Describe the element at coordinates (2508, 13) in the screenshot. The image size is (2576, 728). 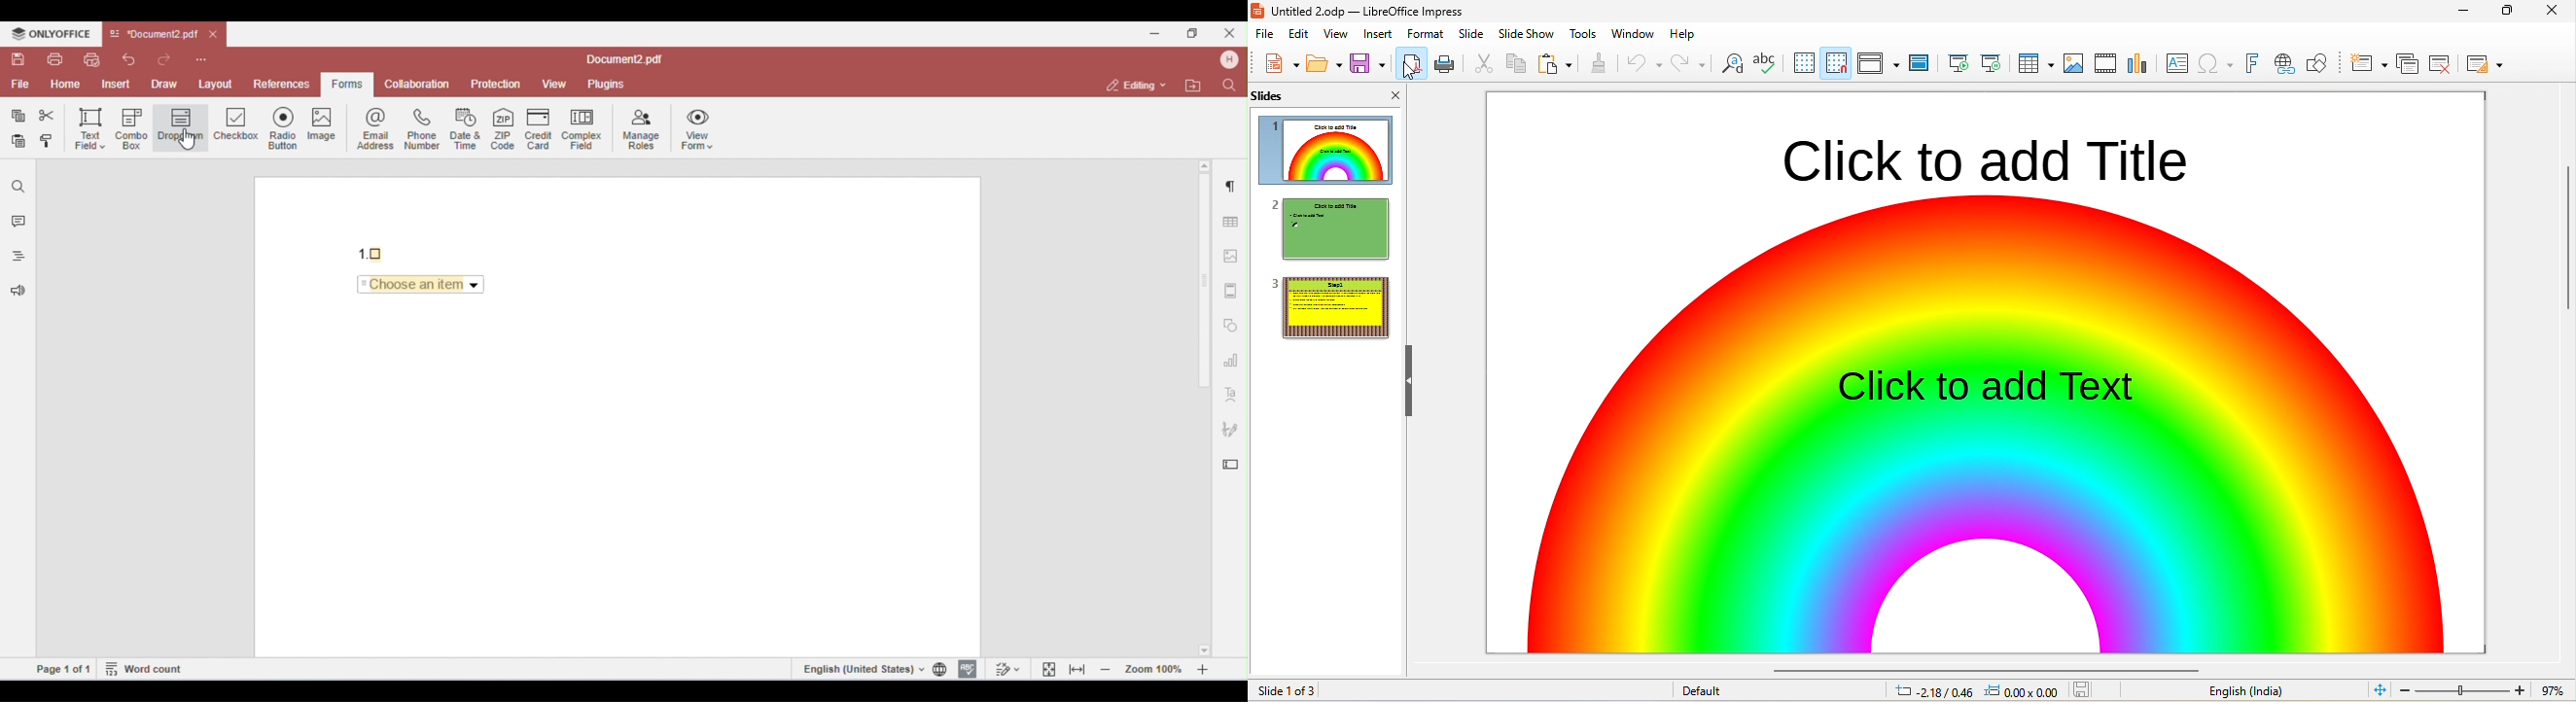
I see `minimize` at that location.